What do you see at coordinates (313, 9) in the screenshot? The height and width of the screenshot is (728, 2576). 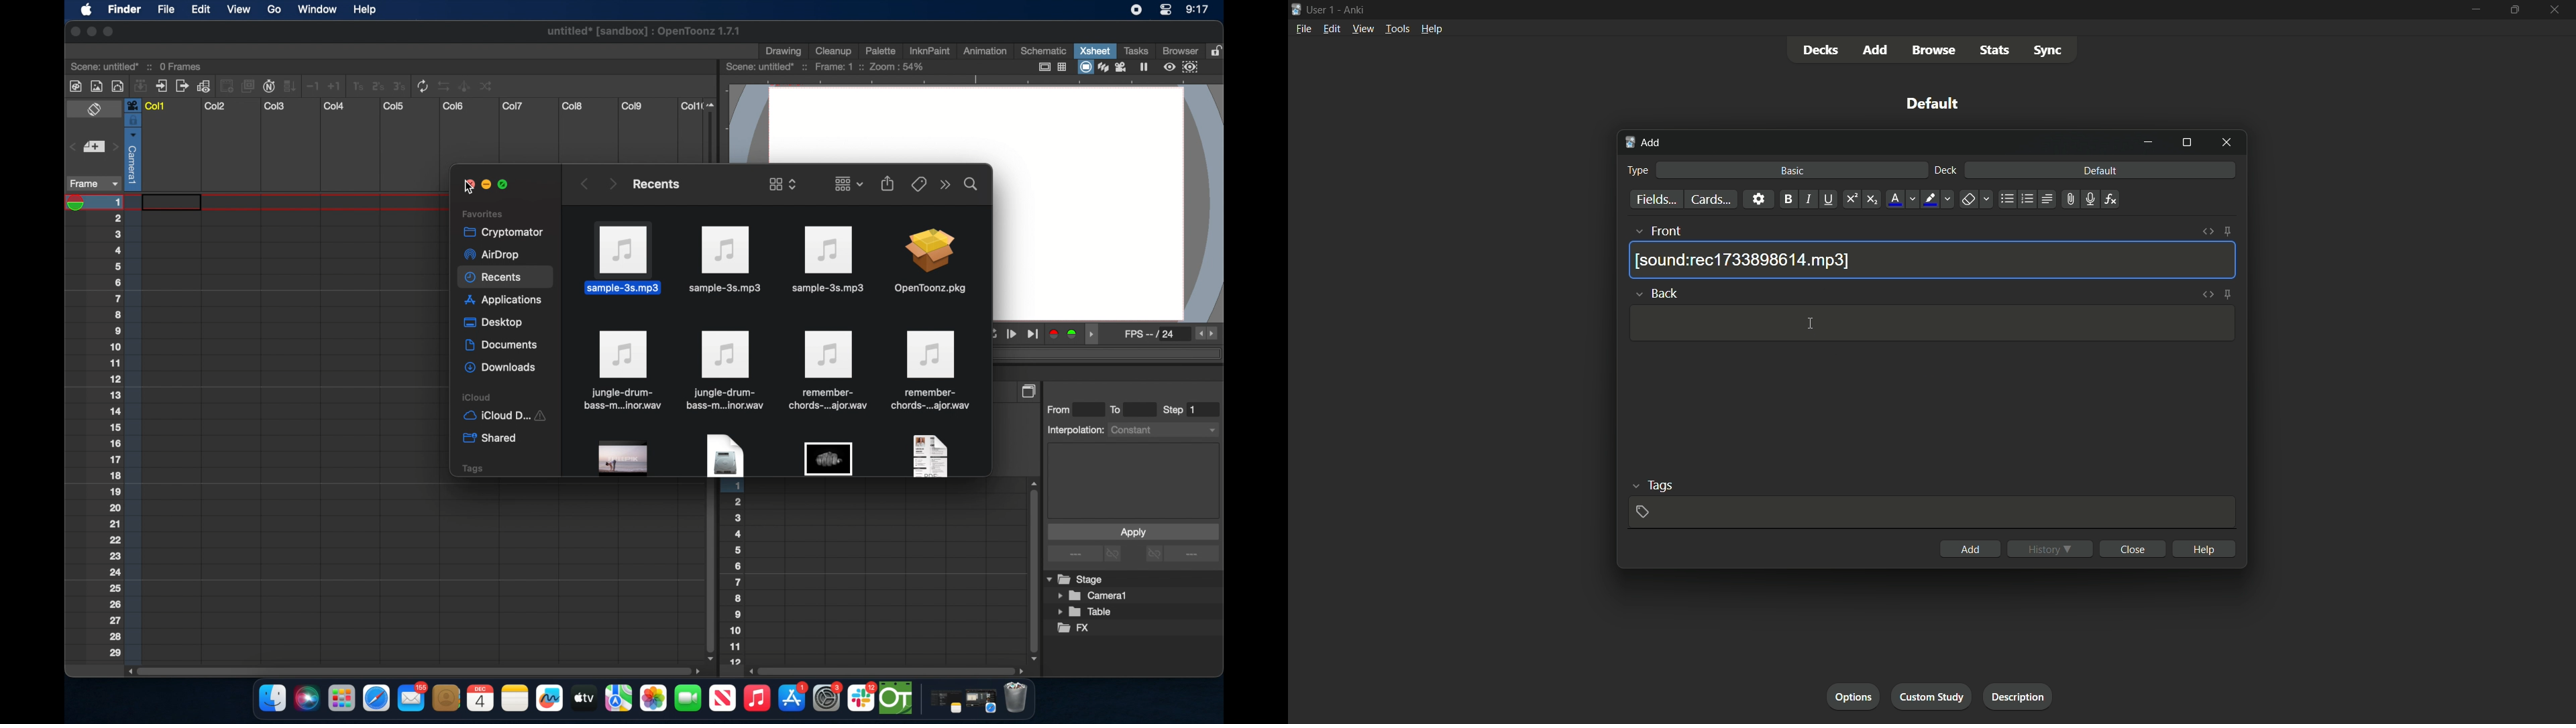 I see `window` at bounding box center [313, 9].